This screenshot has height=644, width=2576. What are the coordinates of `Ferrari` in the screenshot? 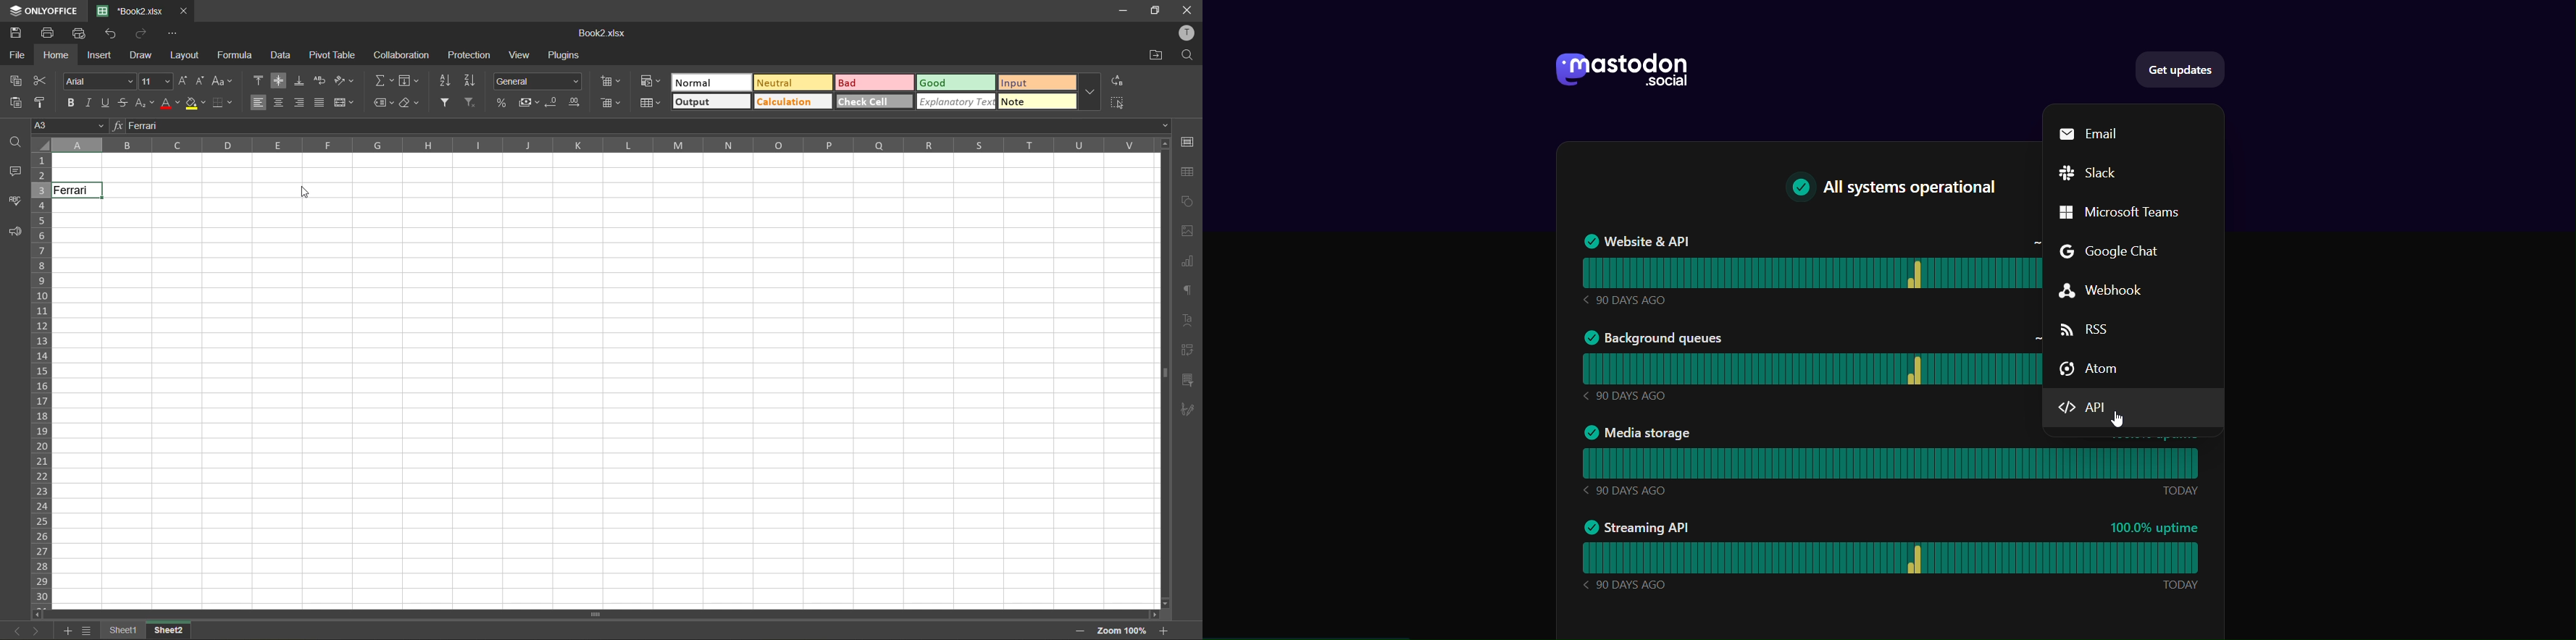 It's located at (78, 190).